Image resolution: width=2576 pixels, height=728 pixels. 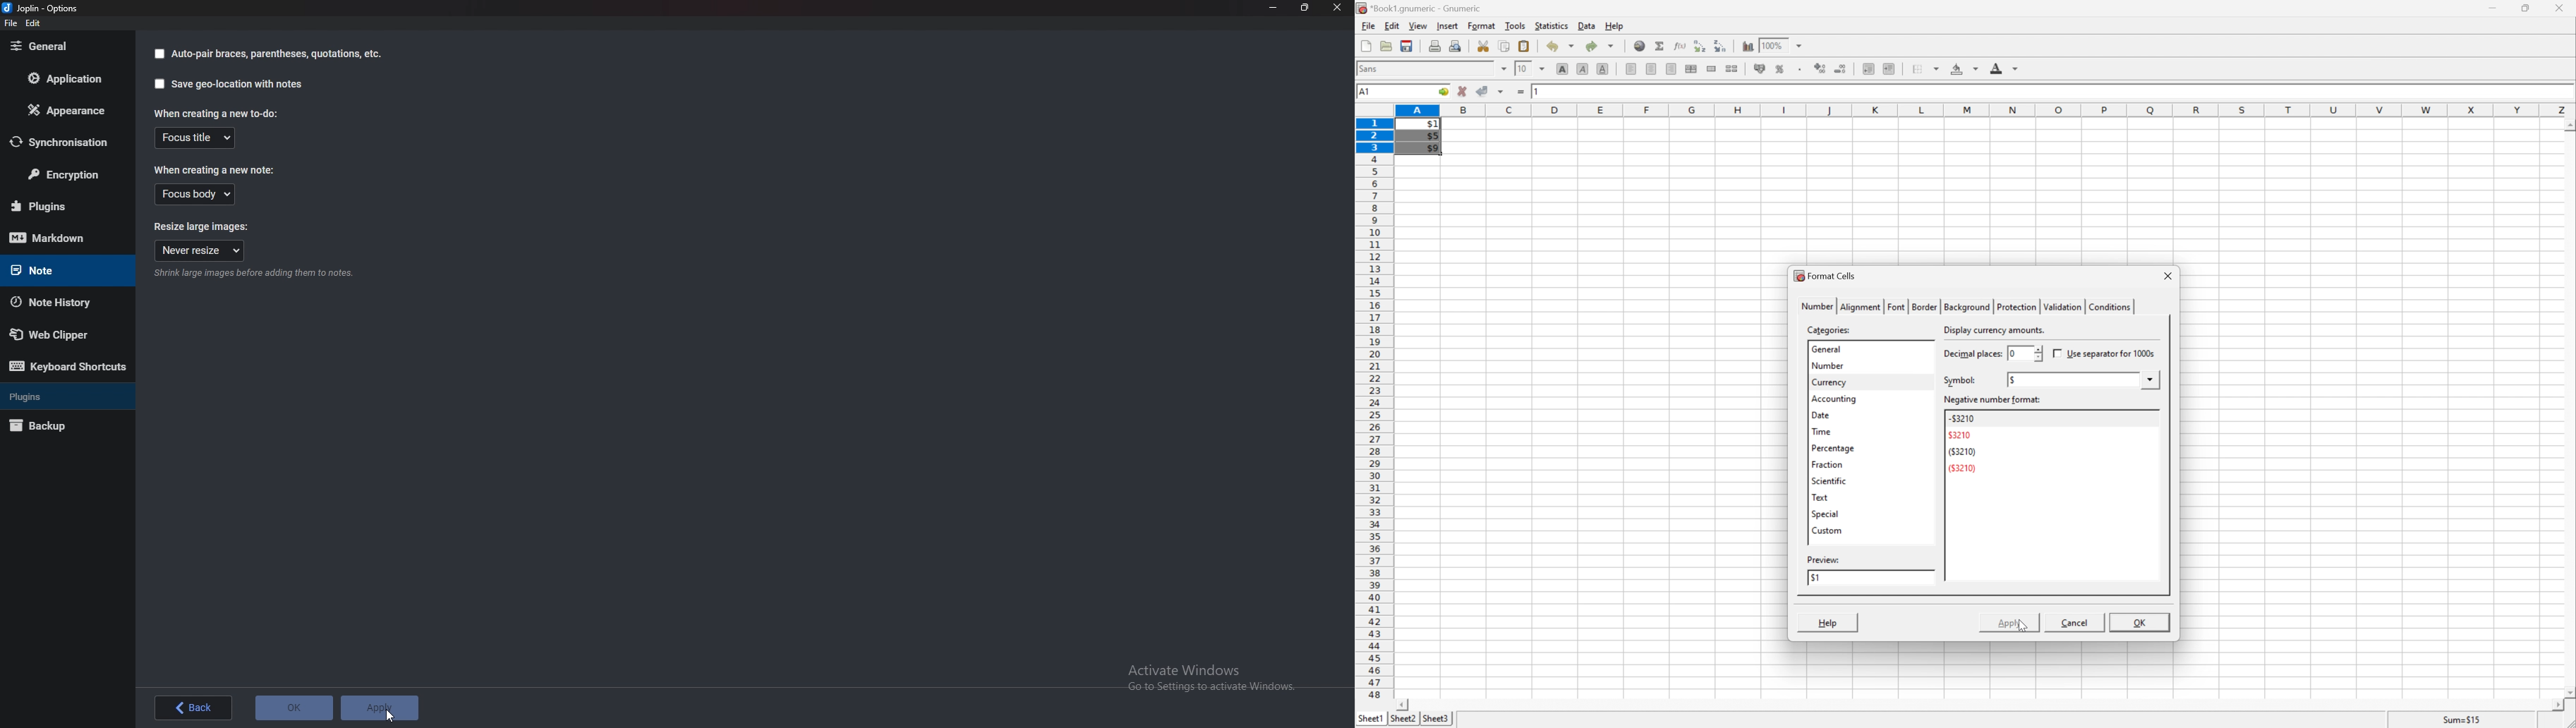 I want to click on paste, so click(x=1526, y=46).